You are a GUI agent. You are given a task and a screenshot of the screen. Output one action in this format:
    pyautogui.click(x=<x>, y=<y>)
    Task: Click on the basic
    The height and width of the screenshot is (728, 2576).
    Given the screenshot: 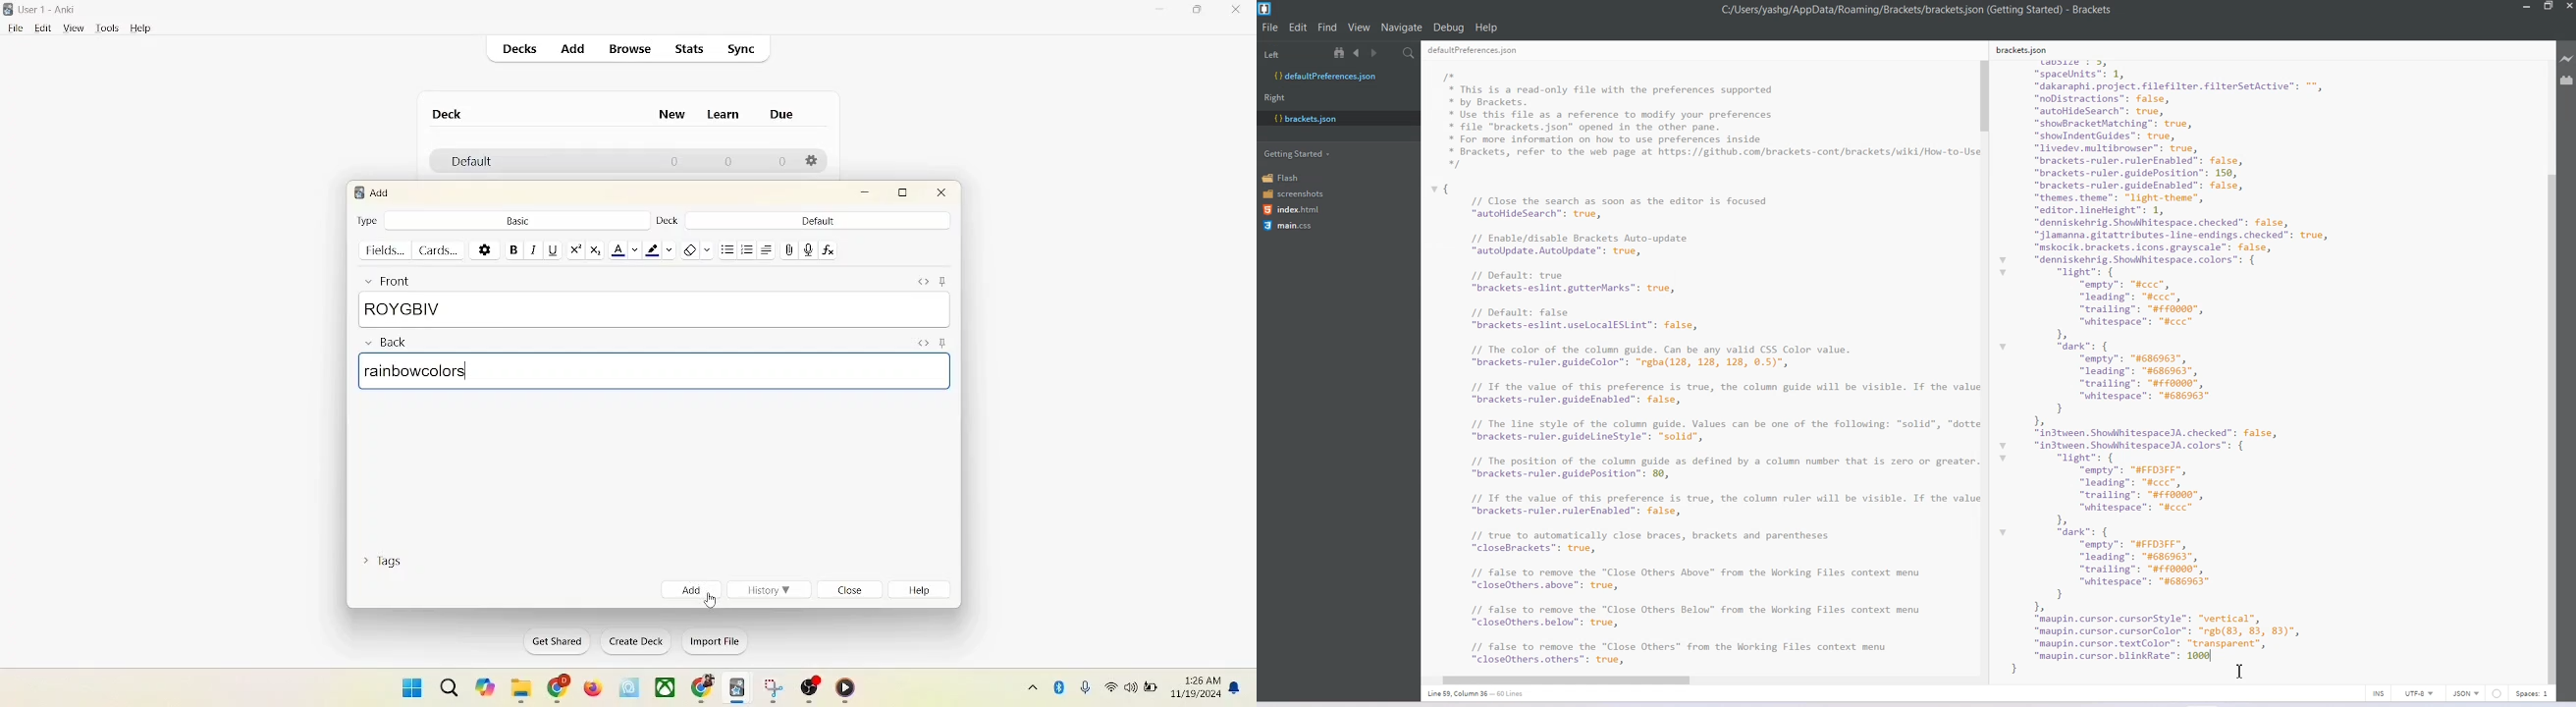 What is the action you would take?
    pyautogui.click(x=517, y=219)
    